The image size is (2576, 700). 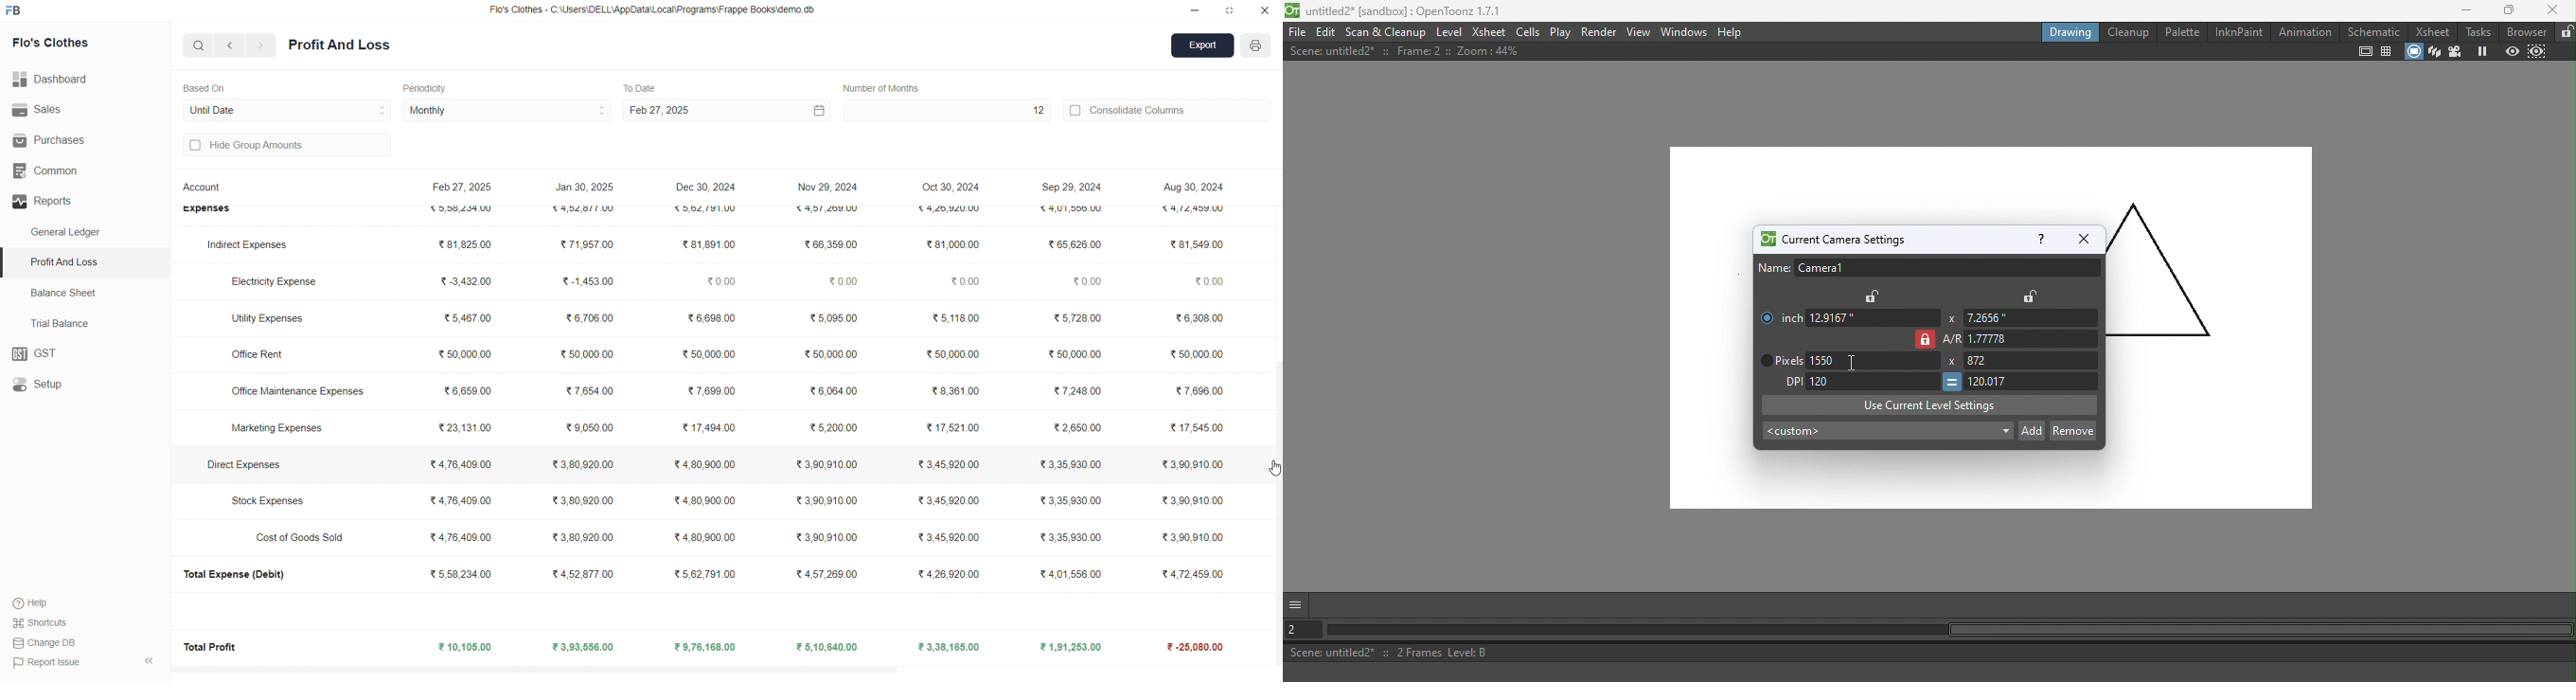 I want to click on ₹3,80,920.00, so click(x=587, y=536).